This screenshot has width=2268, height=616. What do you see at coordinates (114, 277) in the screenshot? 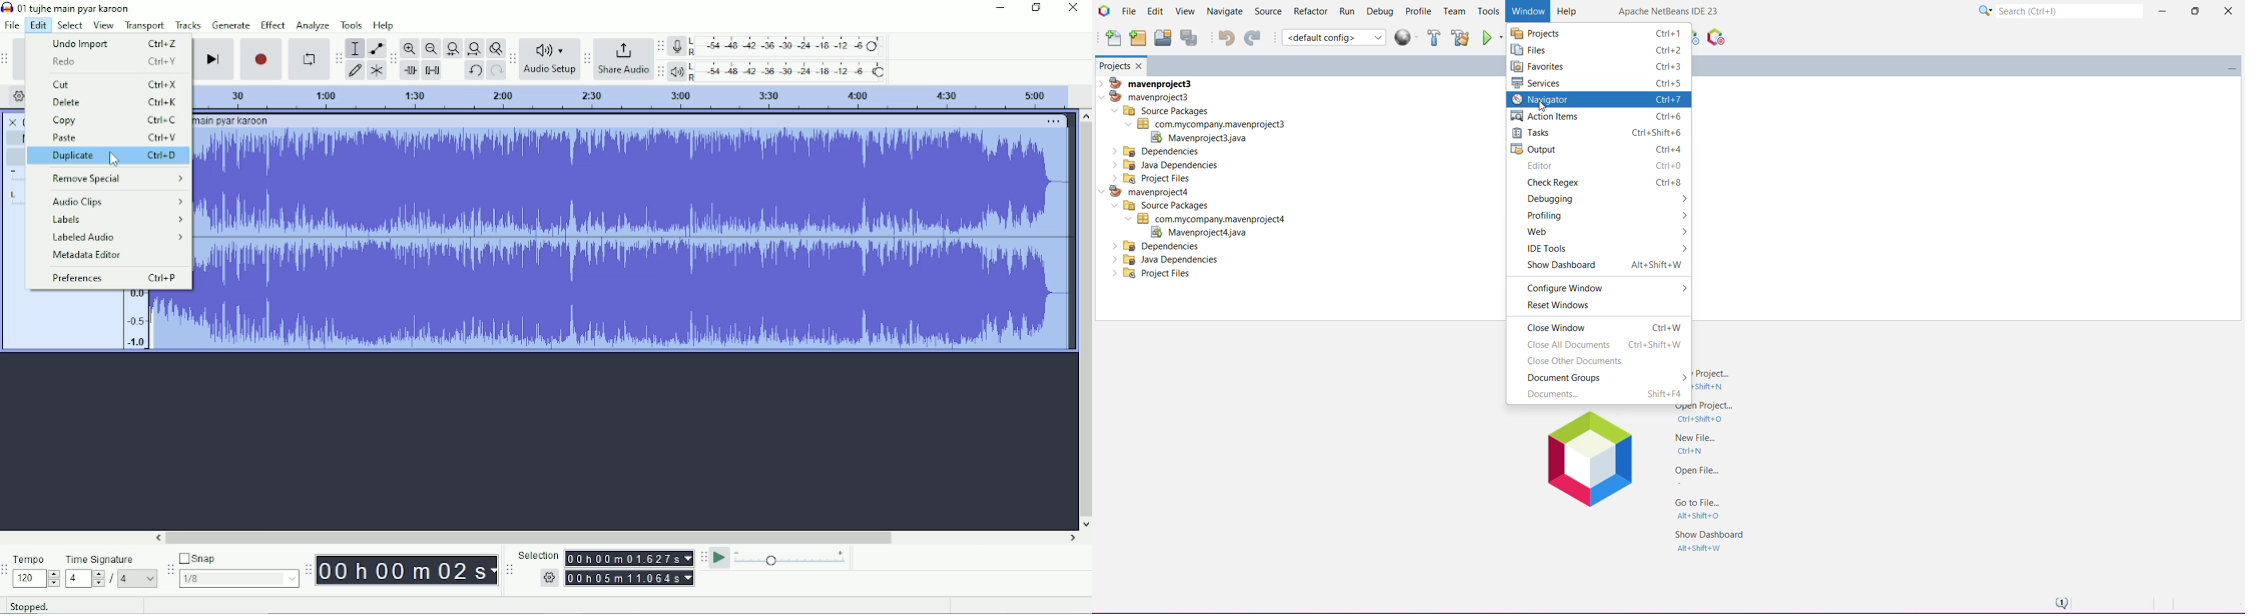
I see `Preferences` at bounding box center [114, 277].